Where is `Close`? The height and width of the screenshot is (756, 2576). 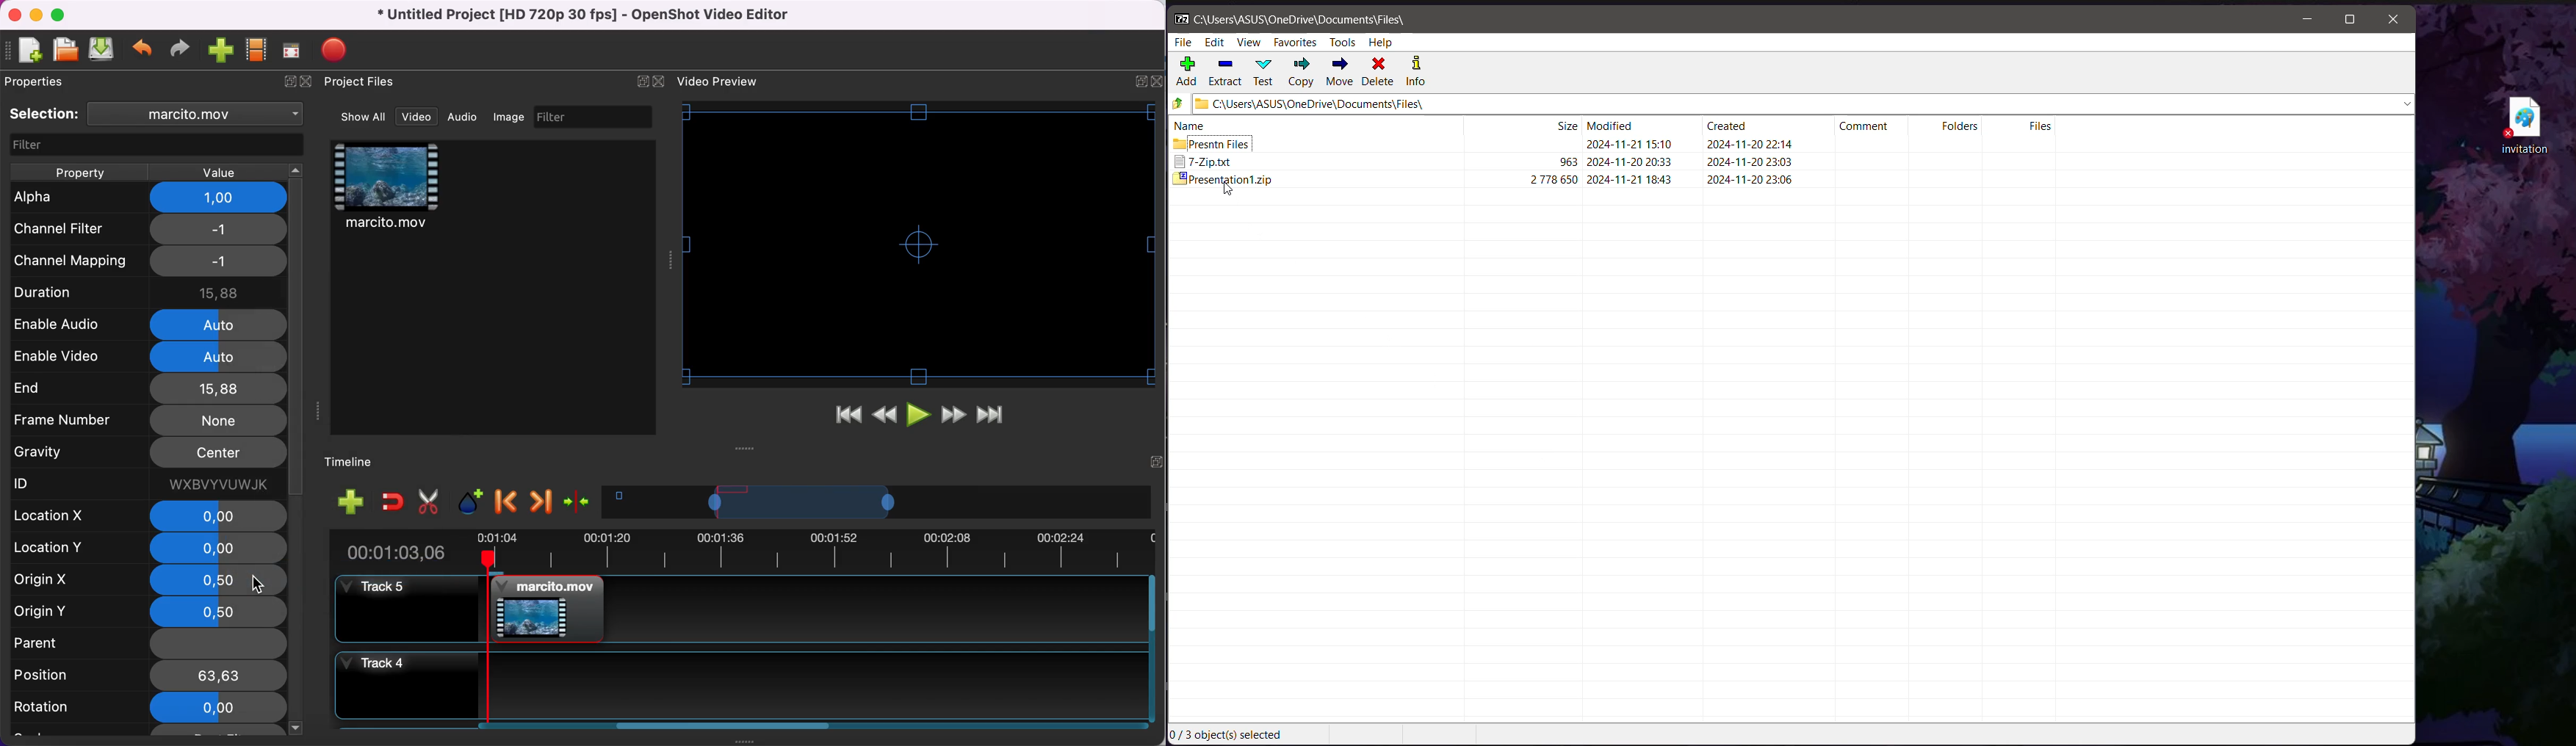 Close is located at coordinates (658, 81).